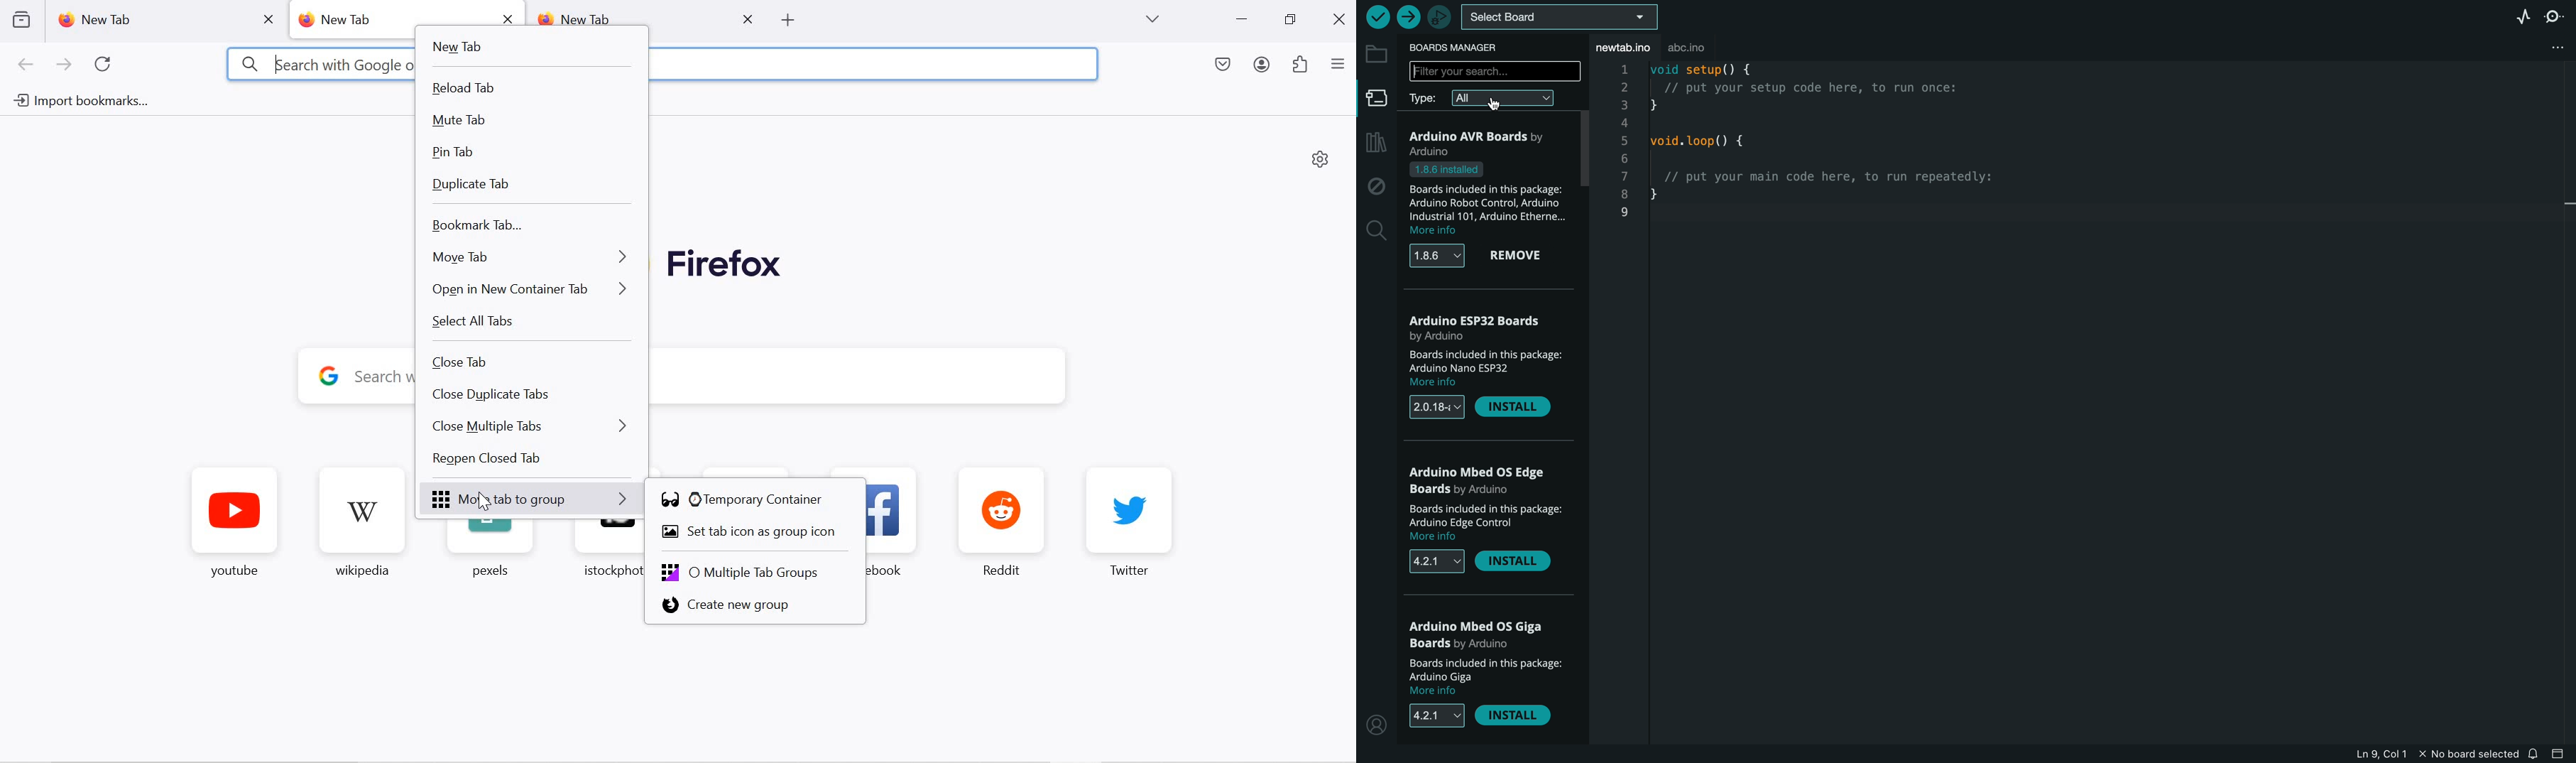 The width and height of the screenshot is (2576, 784). What do you see at coordinates (1477, 325) in the screenshot?
I see `ESP32 Boards` at bounding box center [1477, 325].